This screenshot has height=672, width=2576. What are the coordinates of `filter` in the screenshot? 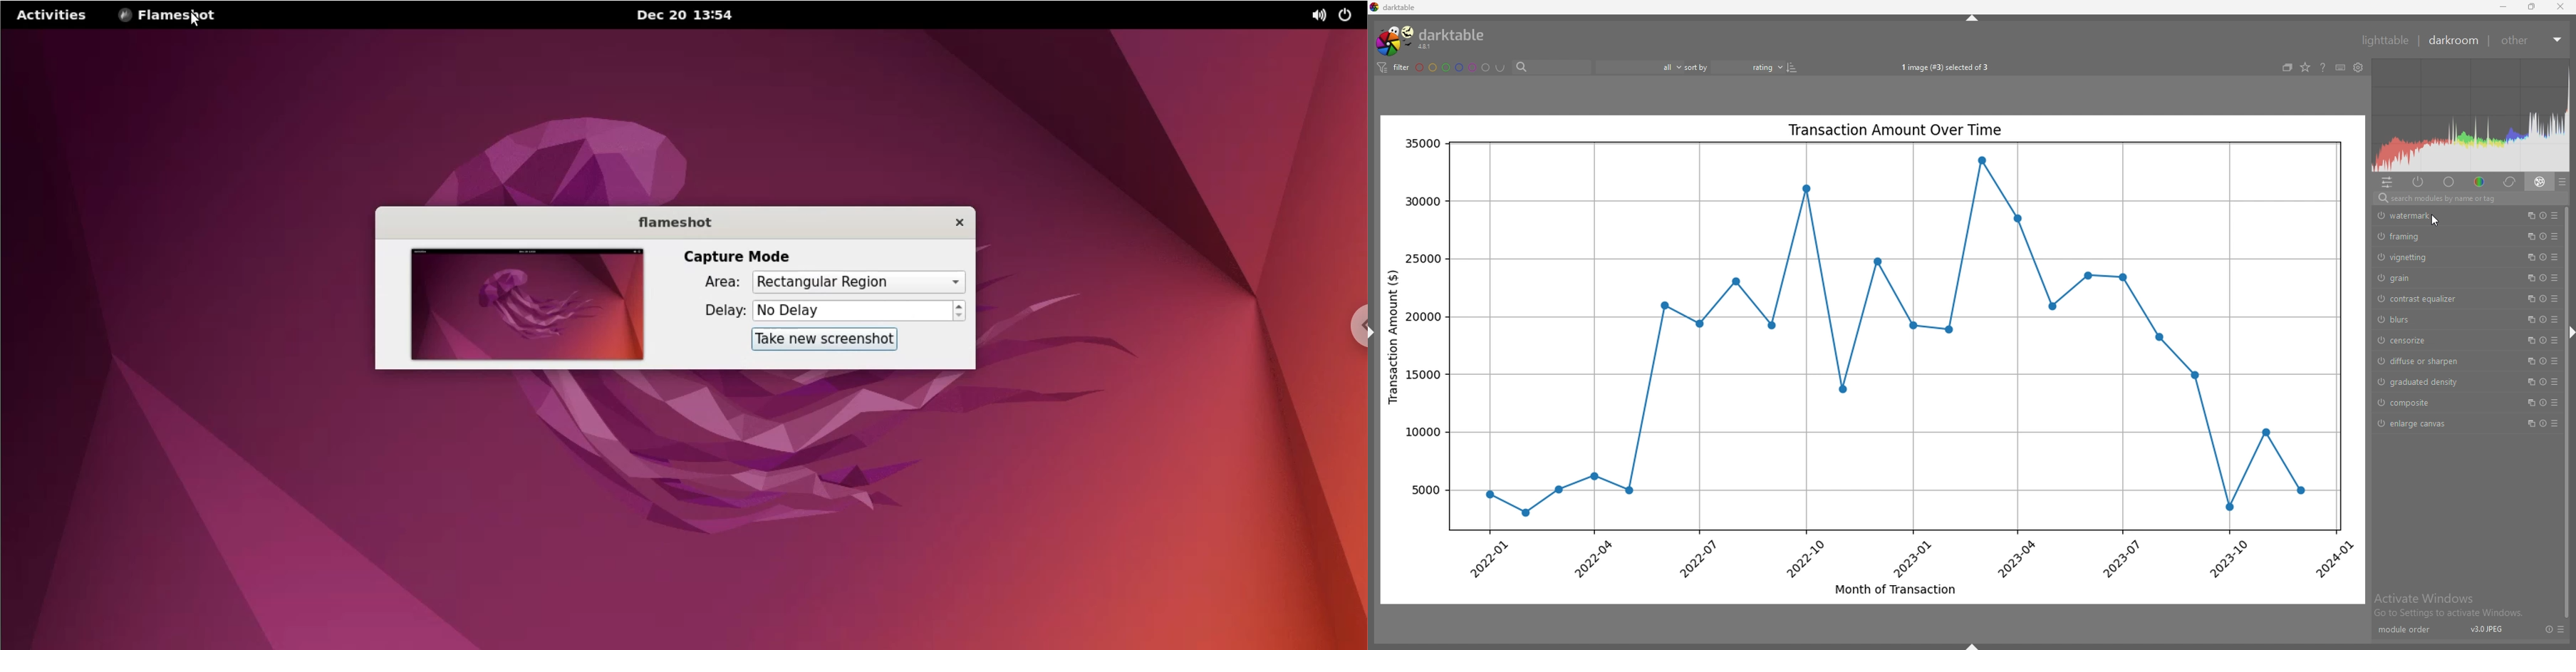 It's located at (1395, 68).